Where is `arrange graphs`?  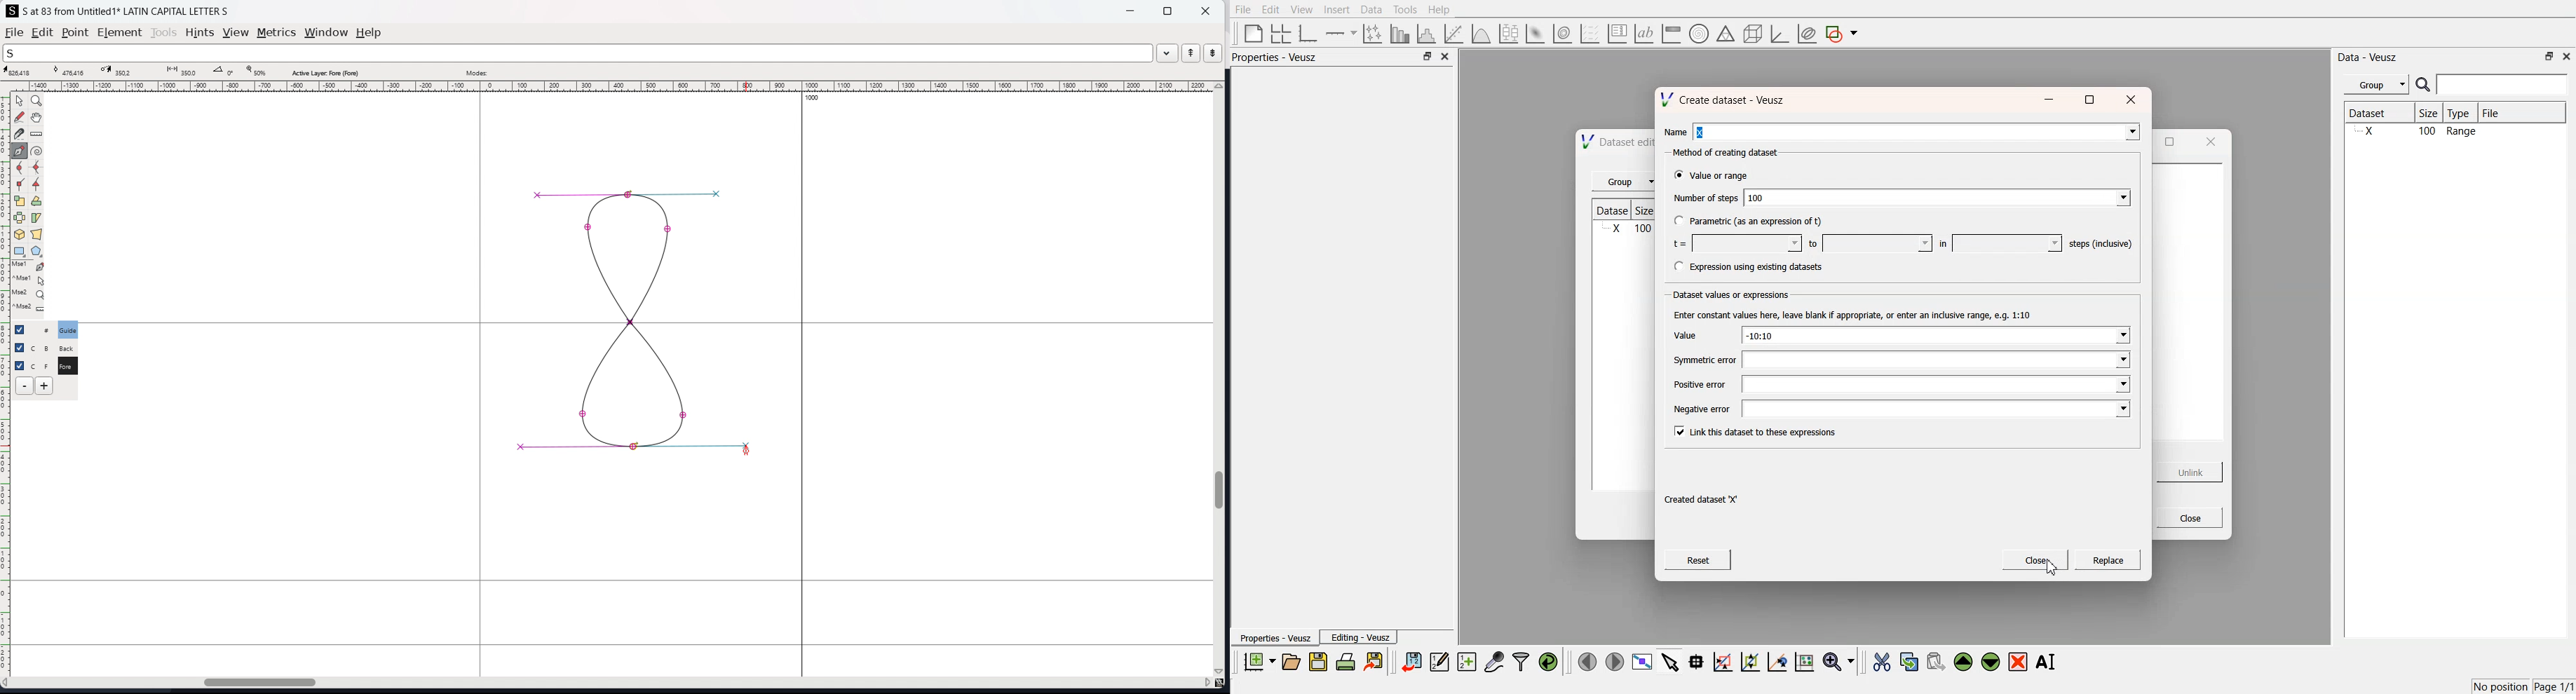 arrange graphs is located at coordinates (1278, 33).